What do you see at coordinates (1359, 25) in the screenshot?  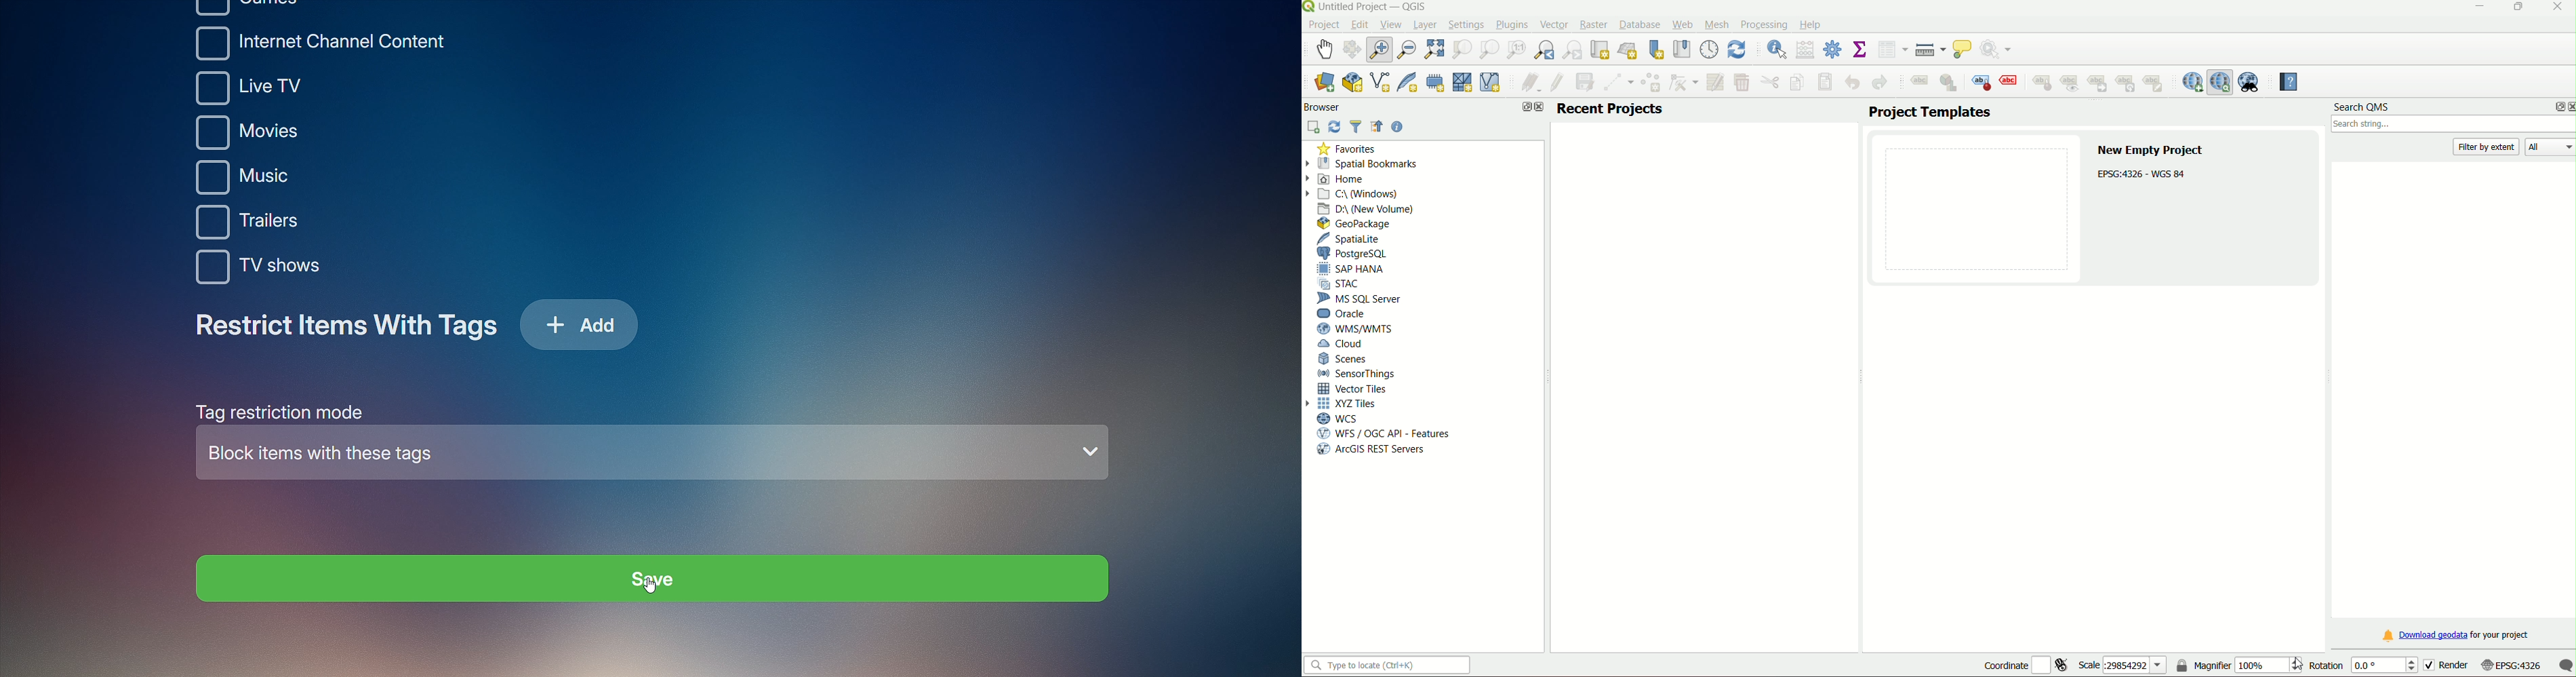 I see `Edit` at bounding box center [1359, 25].